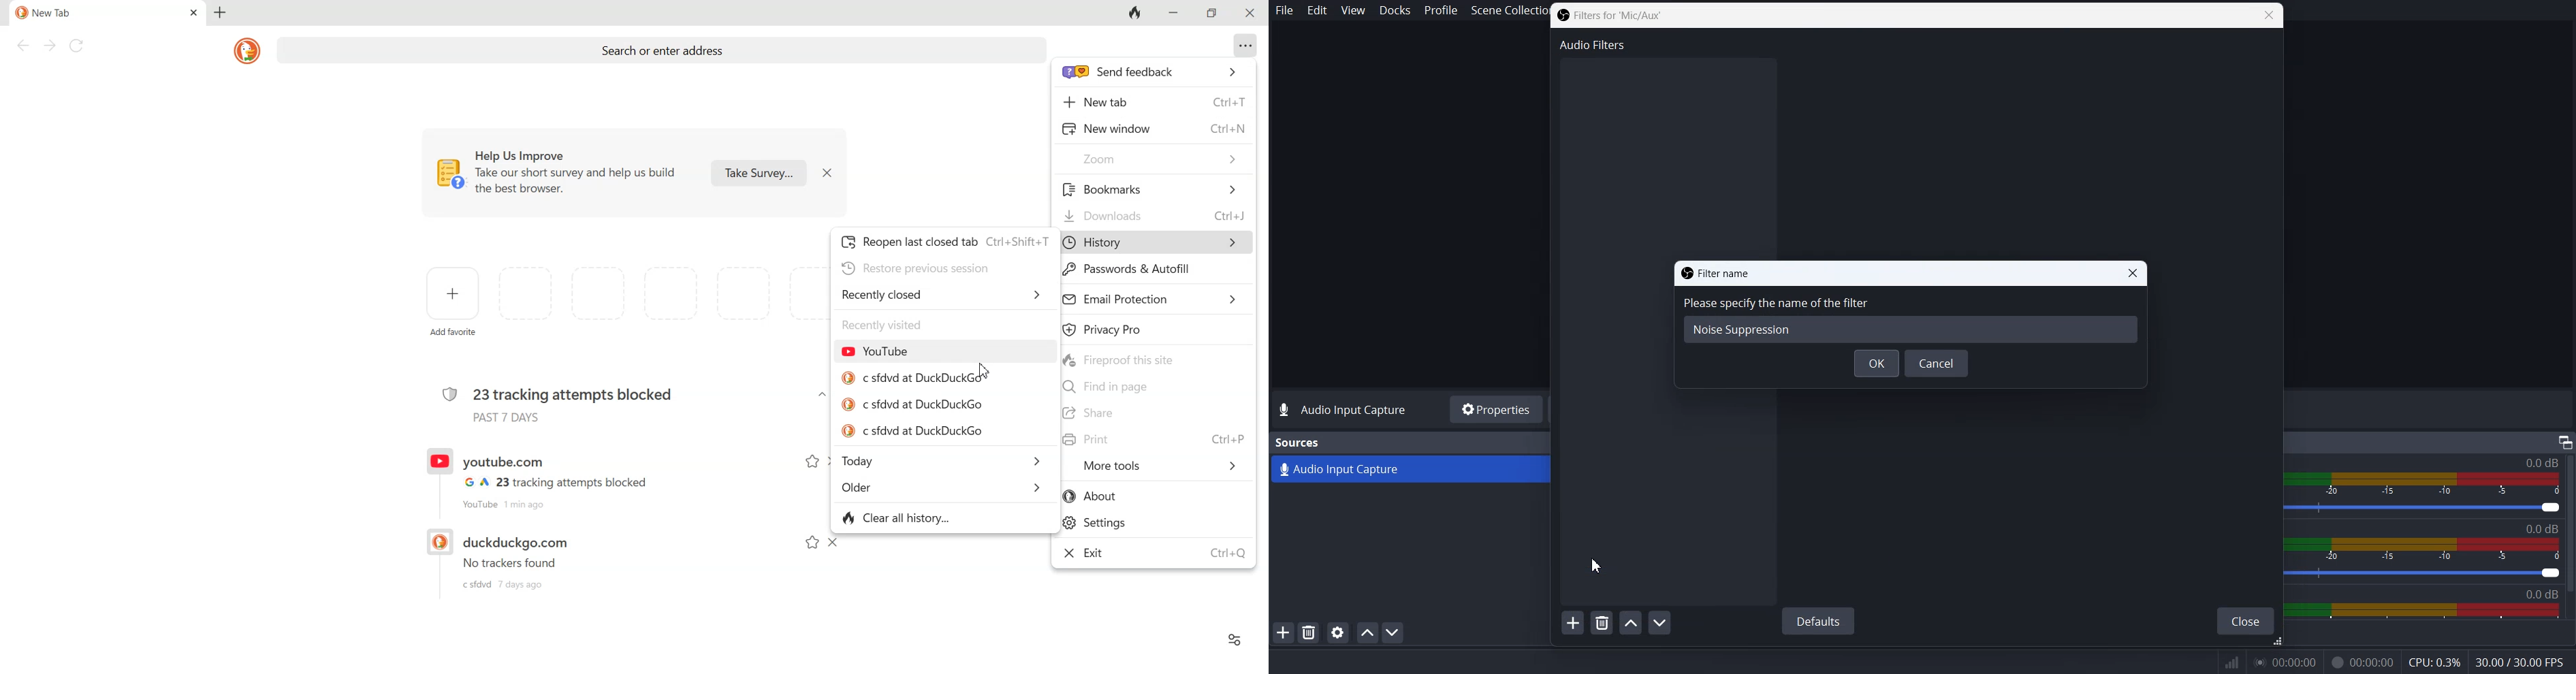 The height and width of the screenshot is (700, 2576). What do you see at coordinates (1153, 298) in the screenshot?
I see `Email Protection` at bounding box center [1153, 298].